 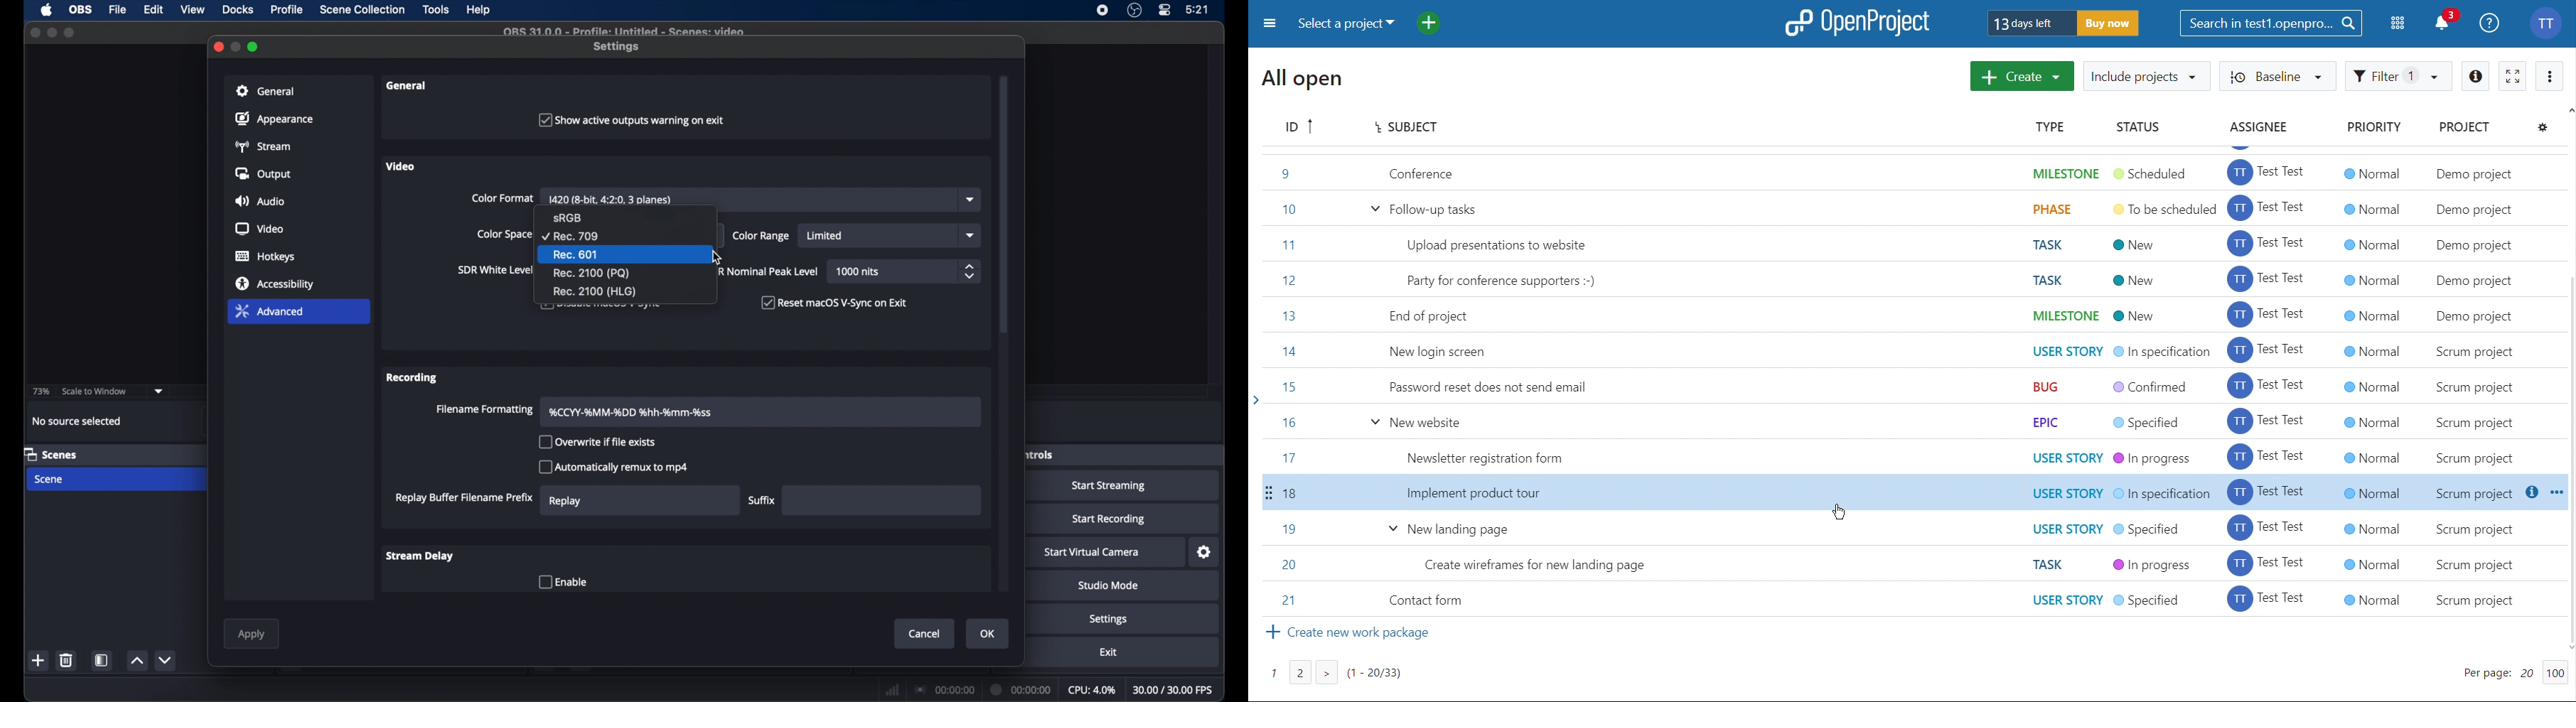 I want to click on scale to window, so click(x=95, y=391).